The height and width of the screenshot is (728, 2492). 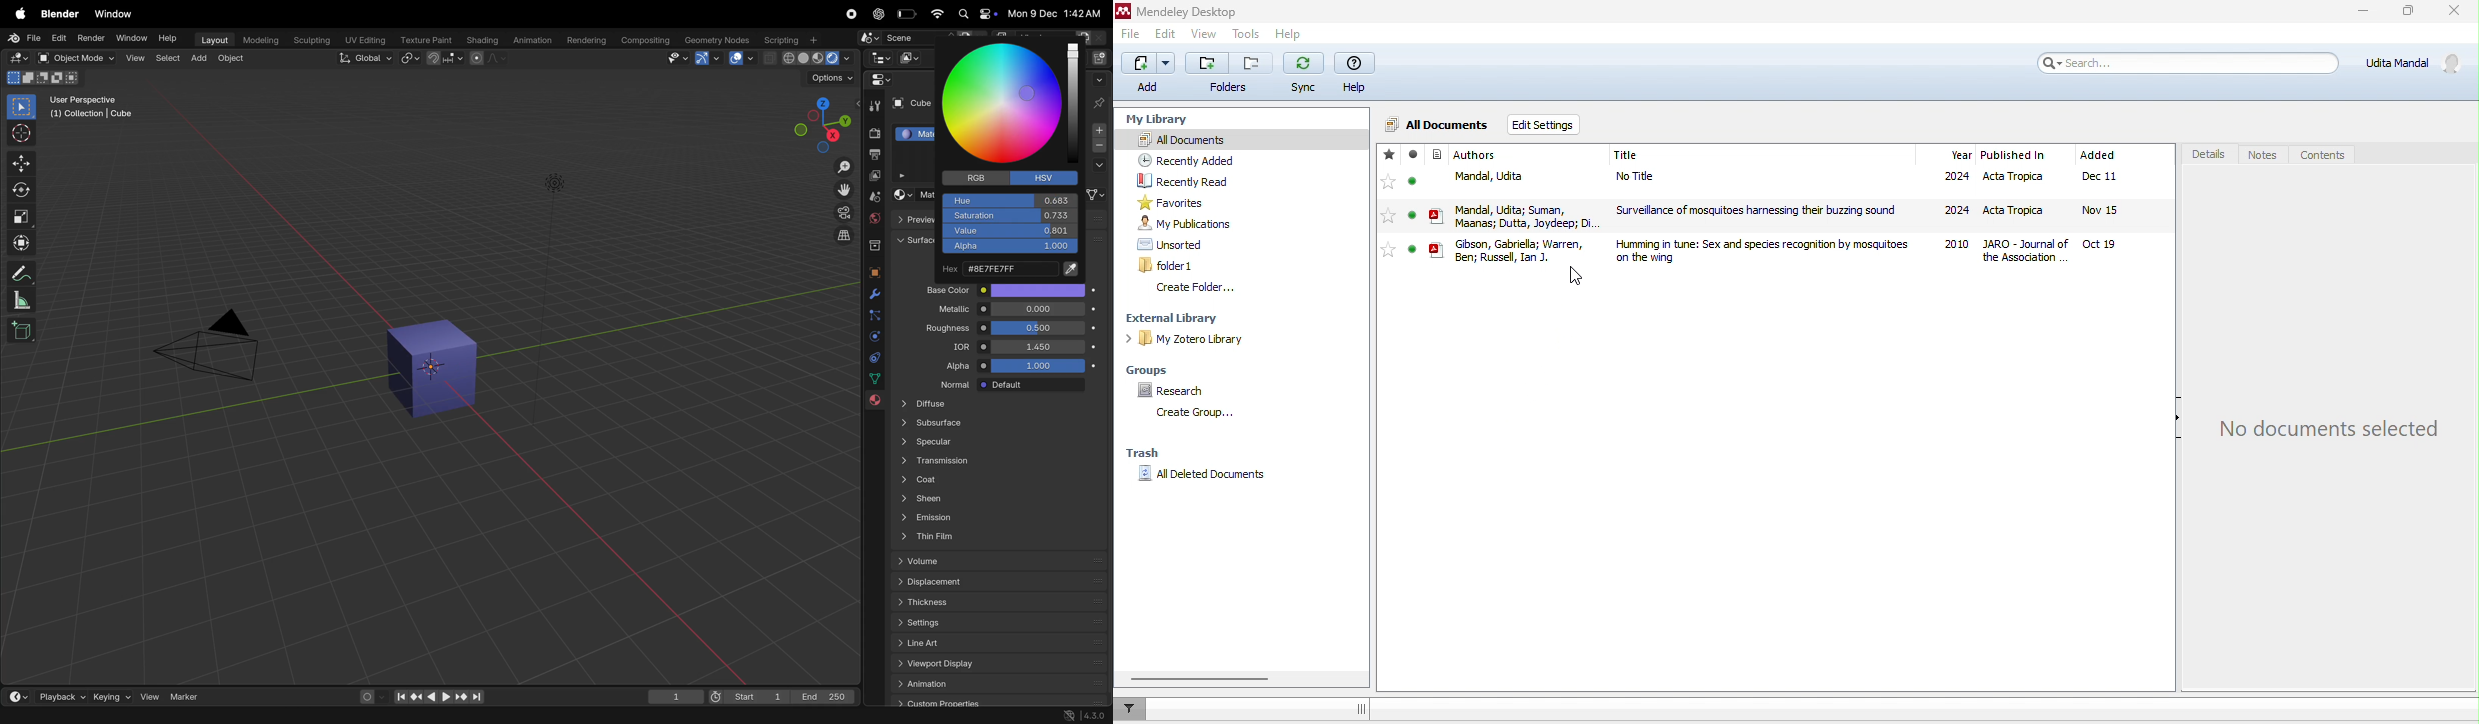 I want to click on output, so click(x=874, y=156).